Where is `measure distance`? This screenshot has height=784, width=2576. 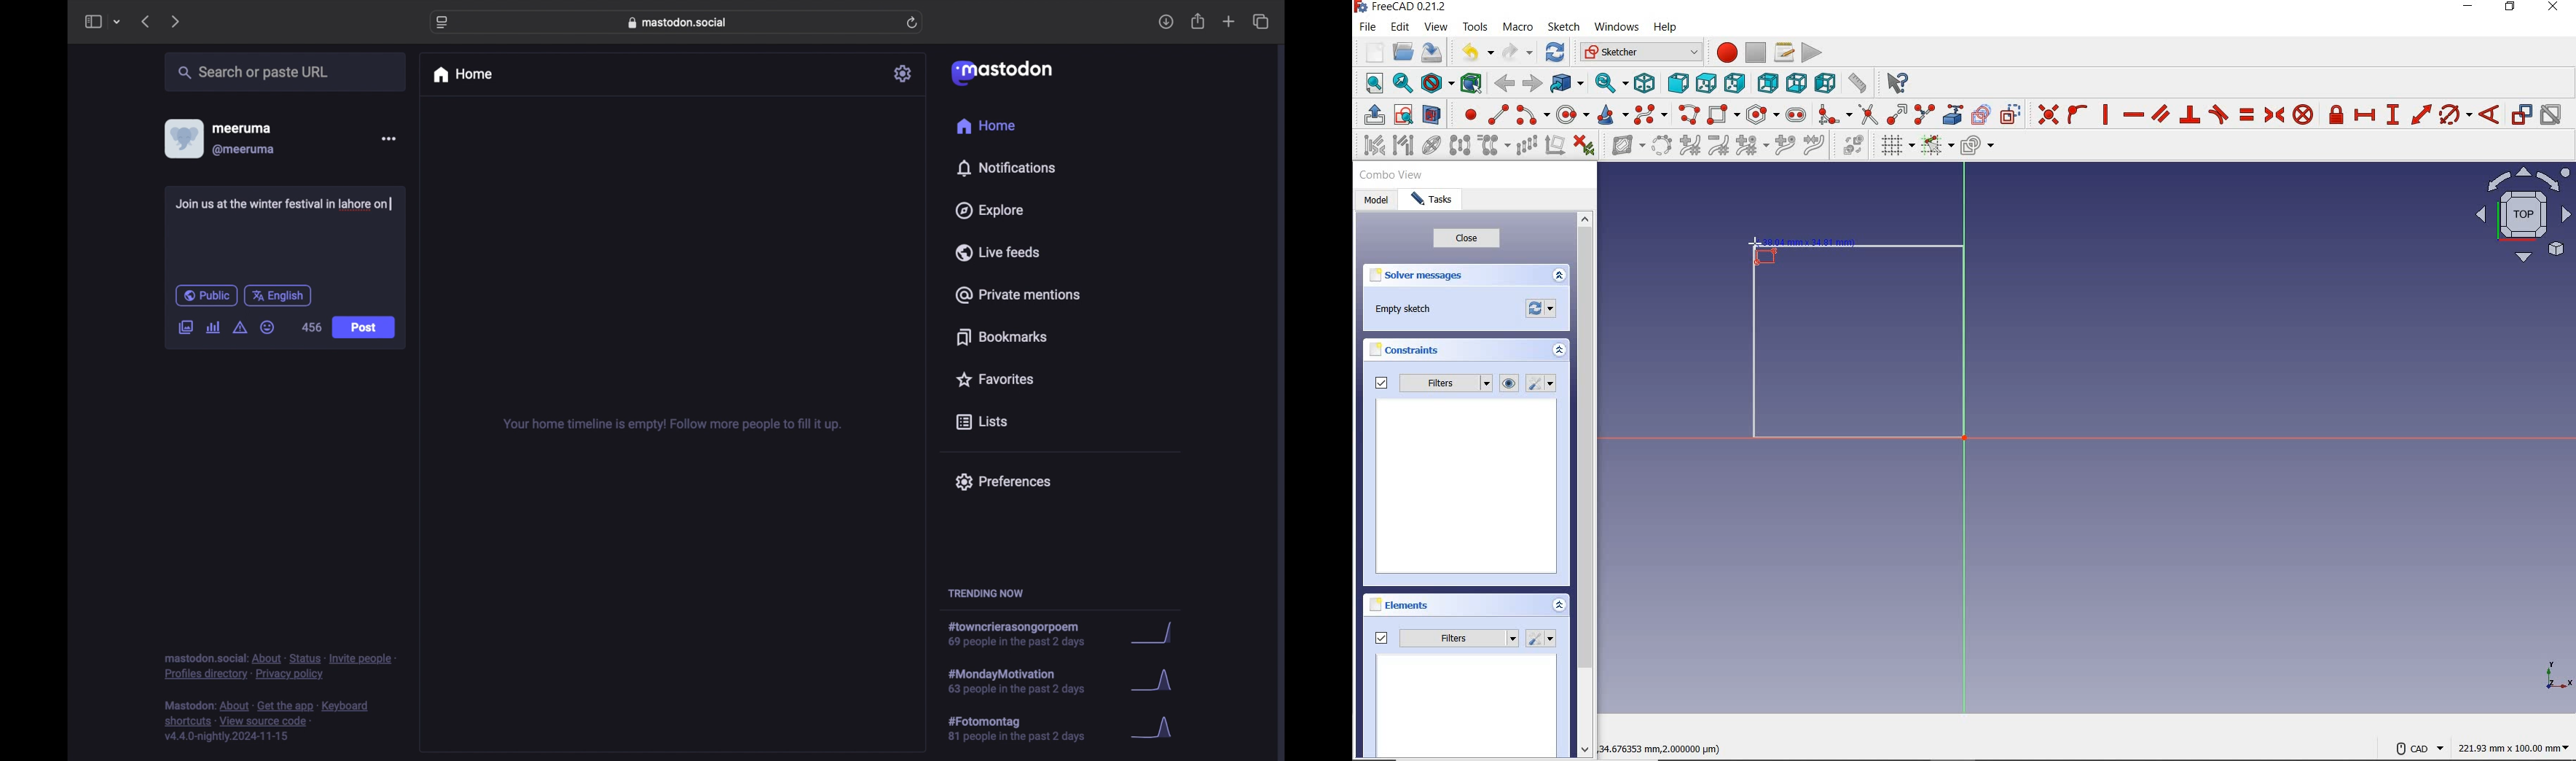
measure distance is located at coordinates (1857, 83).